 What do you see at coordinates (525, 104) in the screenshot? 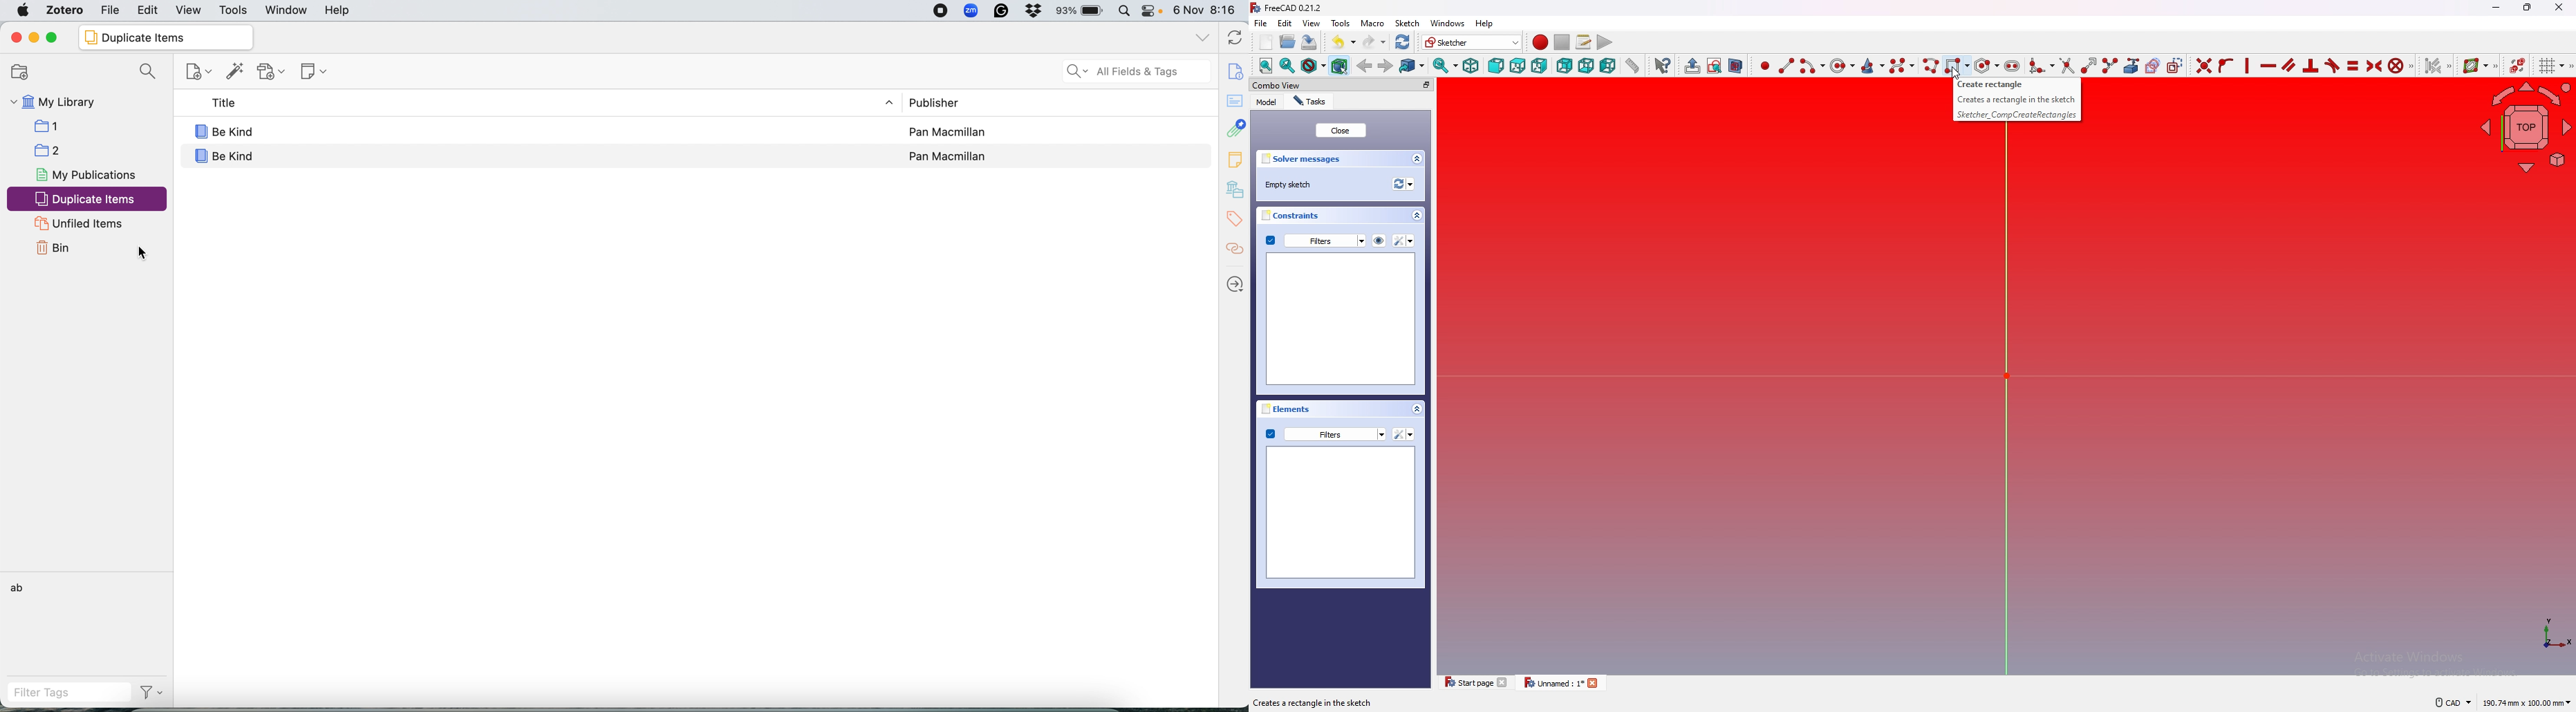
I see `title` at bounding box center [525, 104].